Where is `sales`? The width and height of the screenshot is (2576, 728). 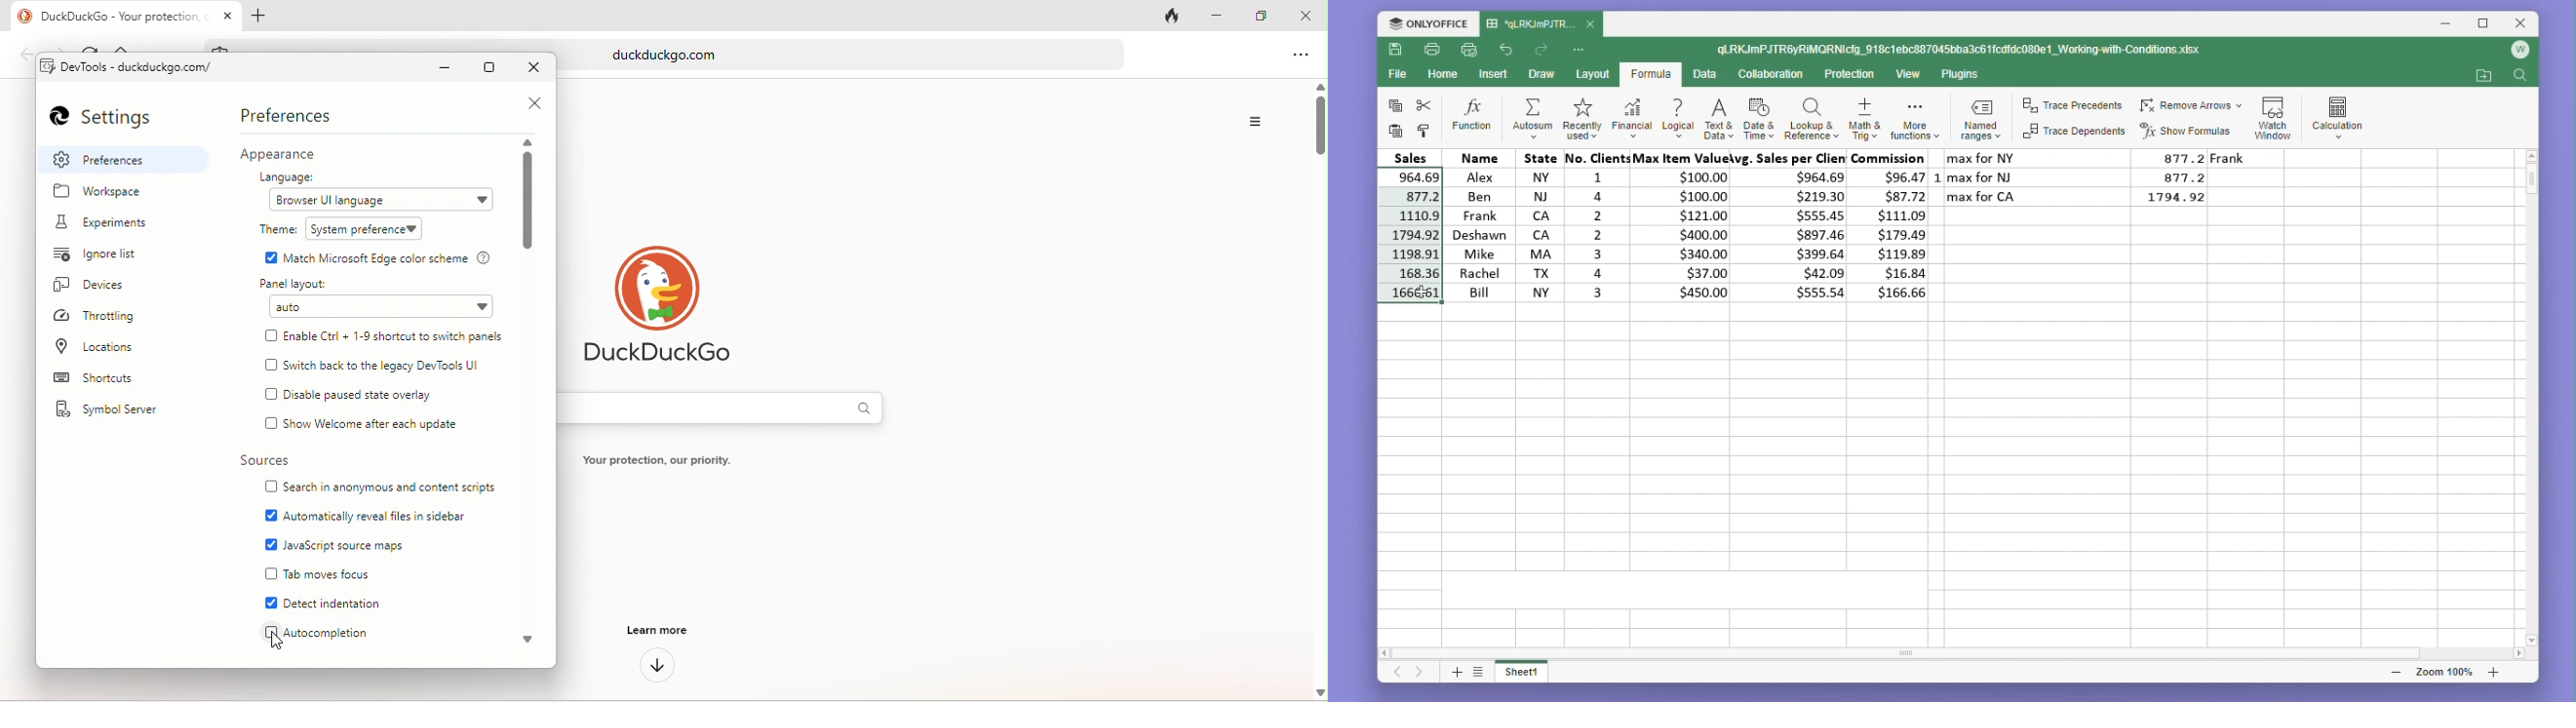
sales is located at coordinates (1414, 156).